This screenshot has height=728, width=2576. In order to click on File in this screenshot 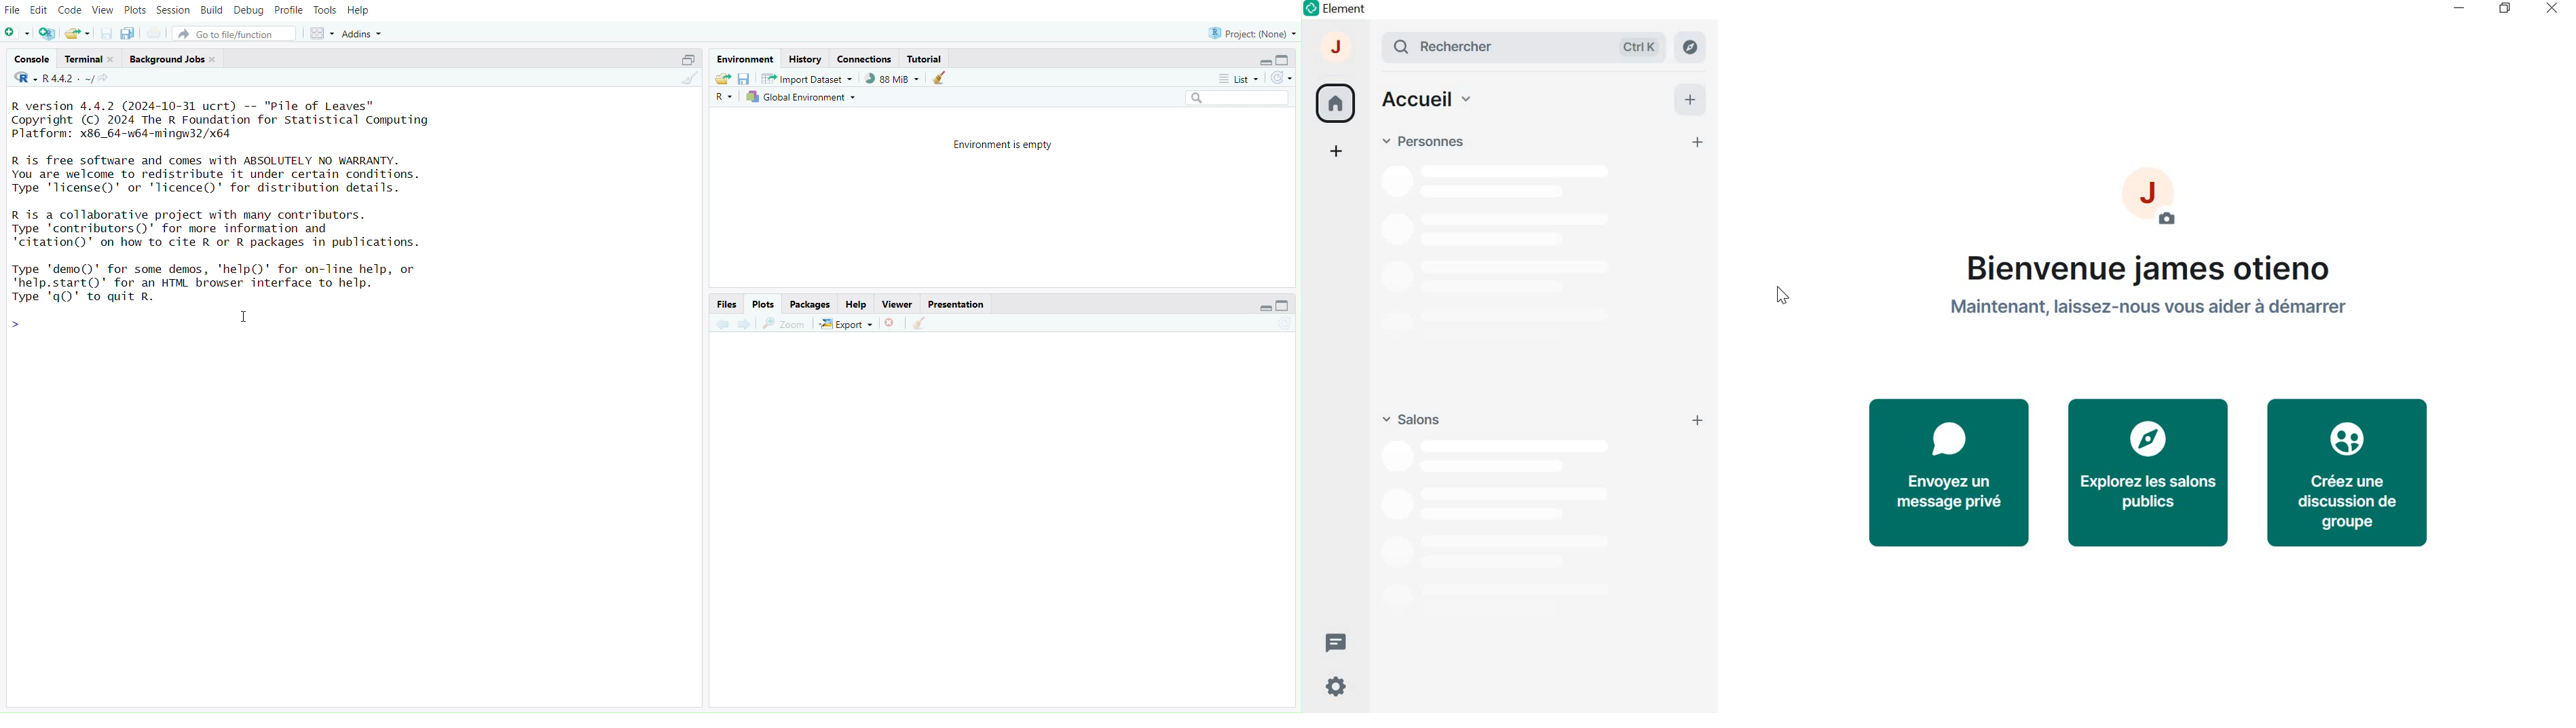, I will do `click(14, 10)`.